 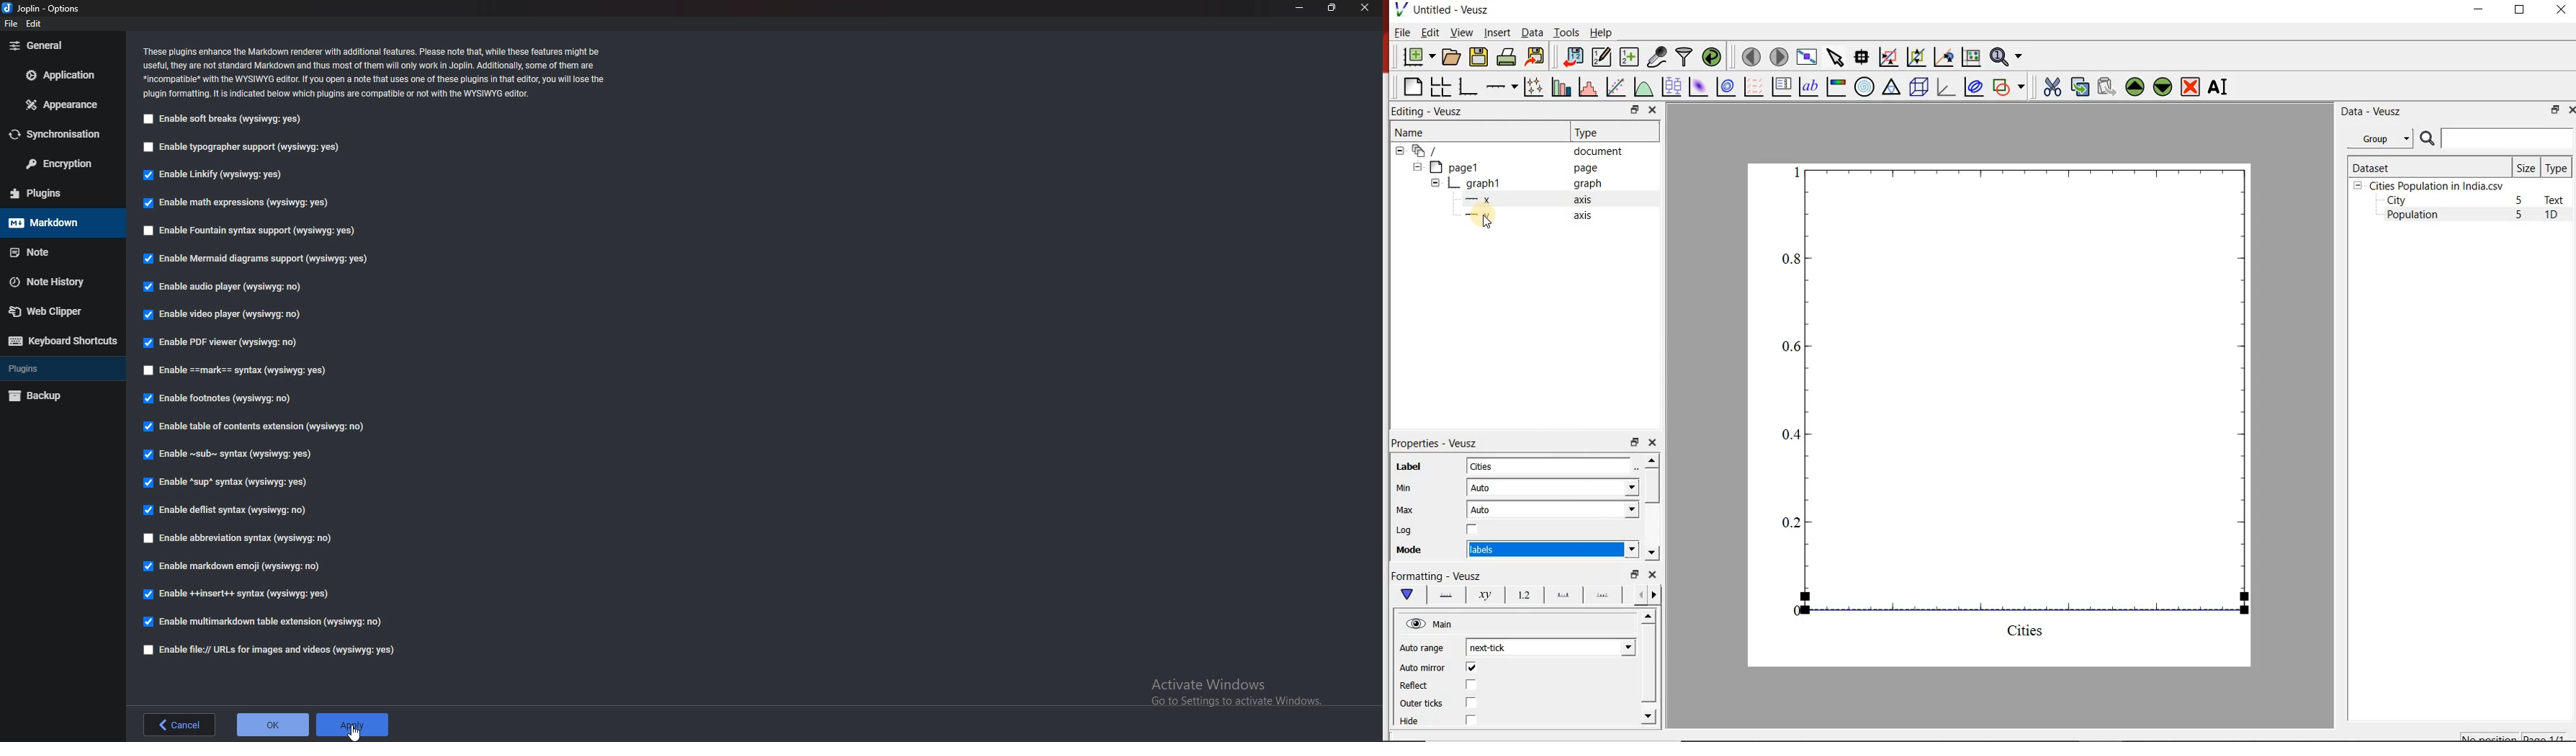 What do you see at coordinates (60, 163) in the screenshot?
I see `Encryption` at bounding box center [60, 163].